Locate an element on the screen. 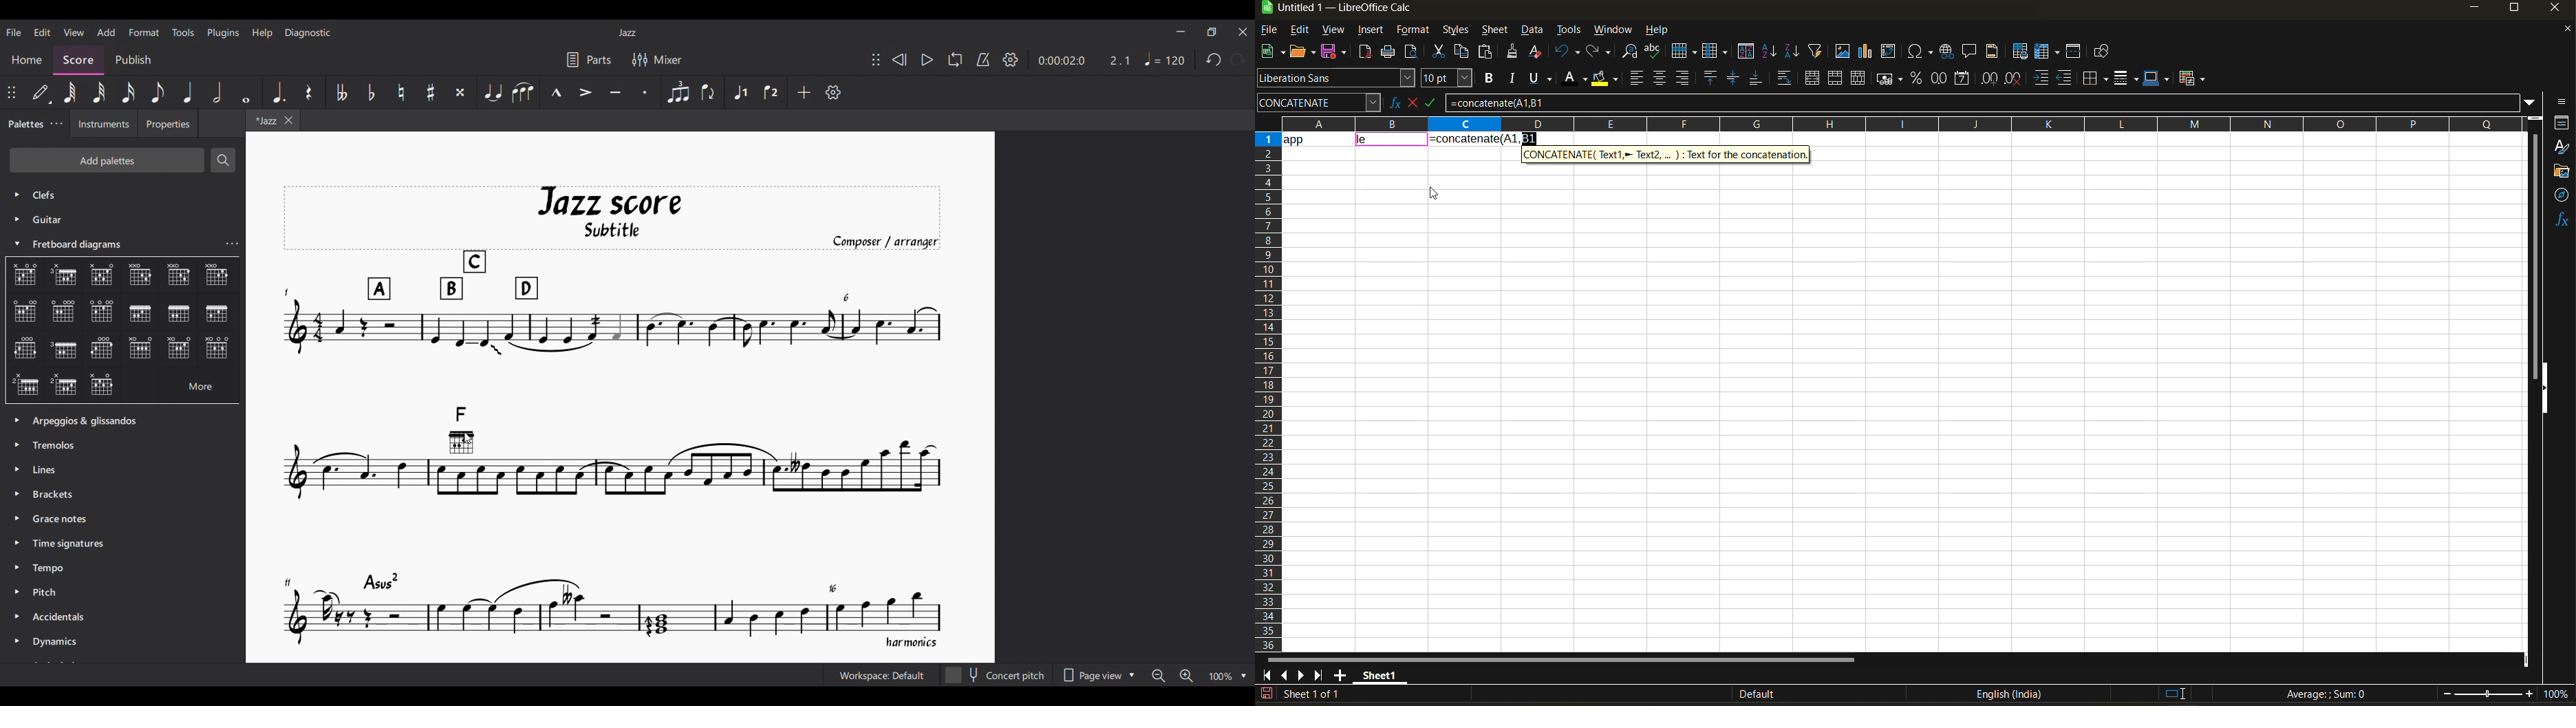  Format menu is located at coordinates (144, 33).